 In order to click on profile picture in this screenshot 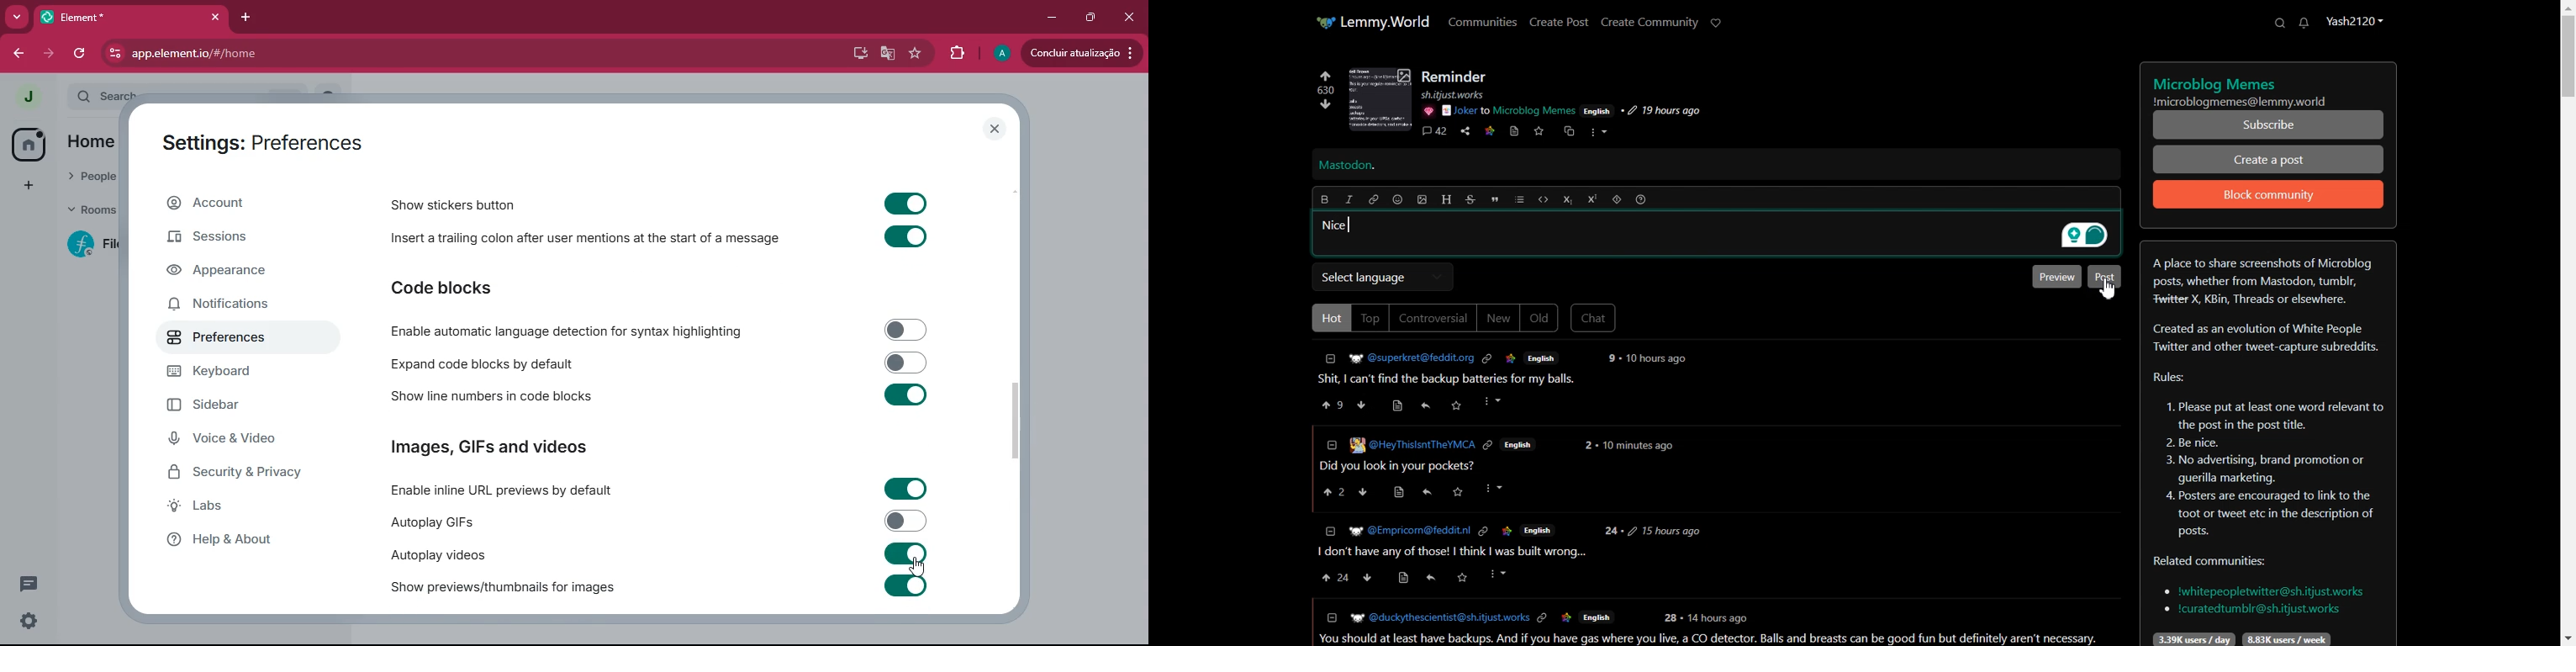, I will do `click(1000, 54)`.